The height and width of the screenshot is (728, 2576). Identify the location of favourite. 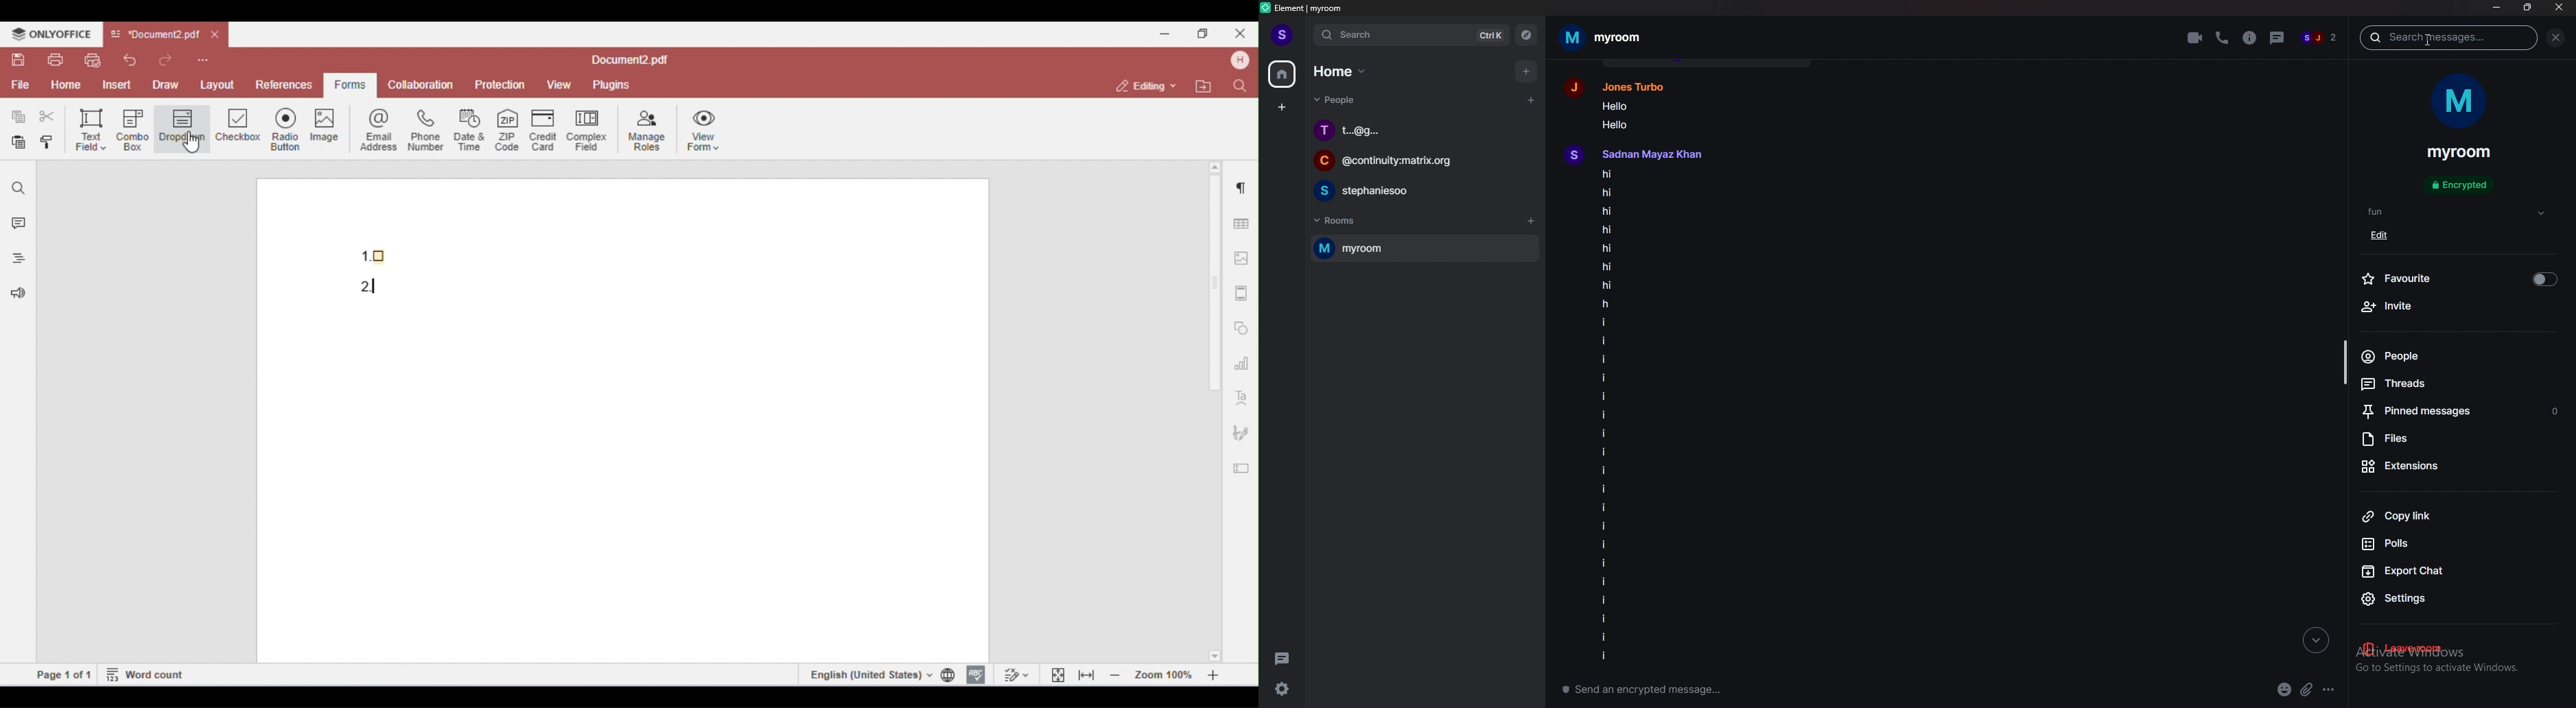
(2461, 279).